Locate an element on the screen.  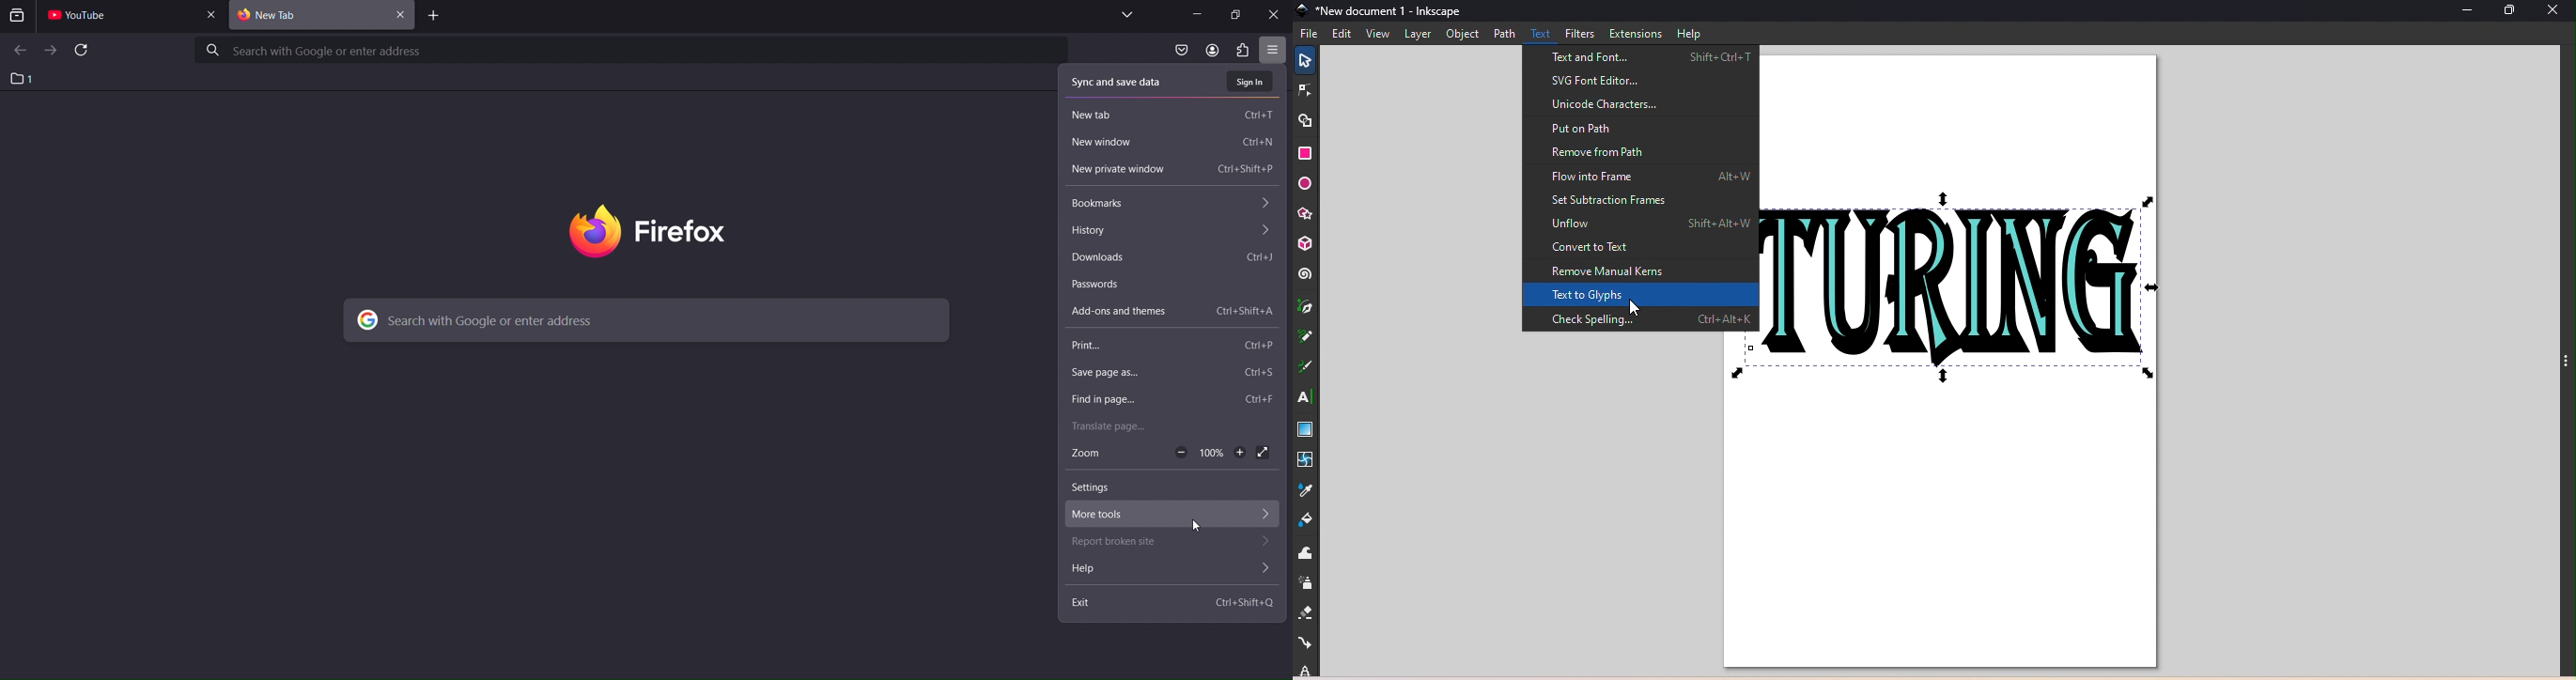
Ctrl+P is located at coordinates (1260, 344).